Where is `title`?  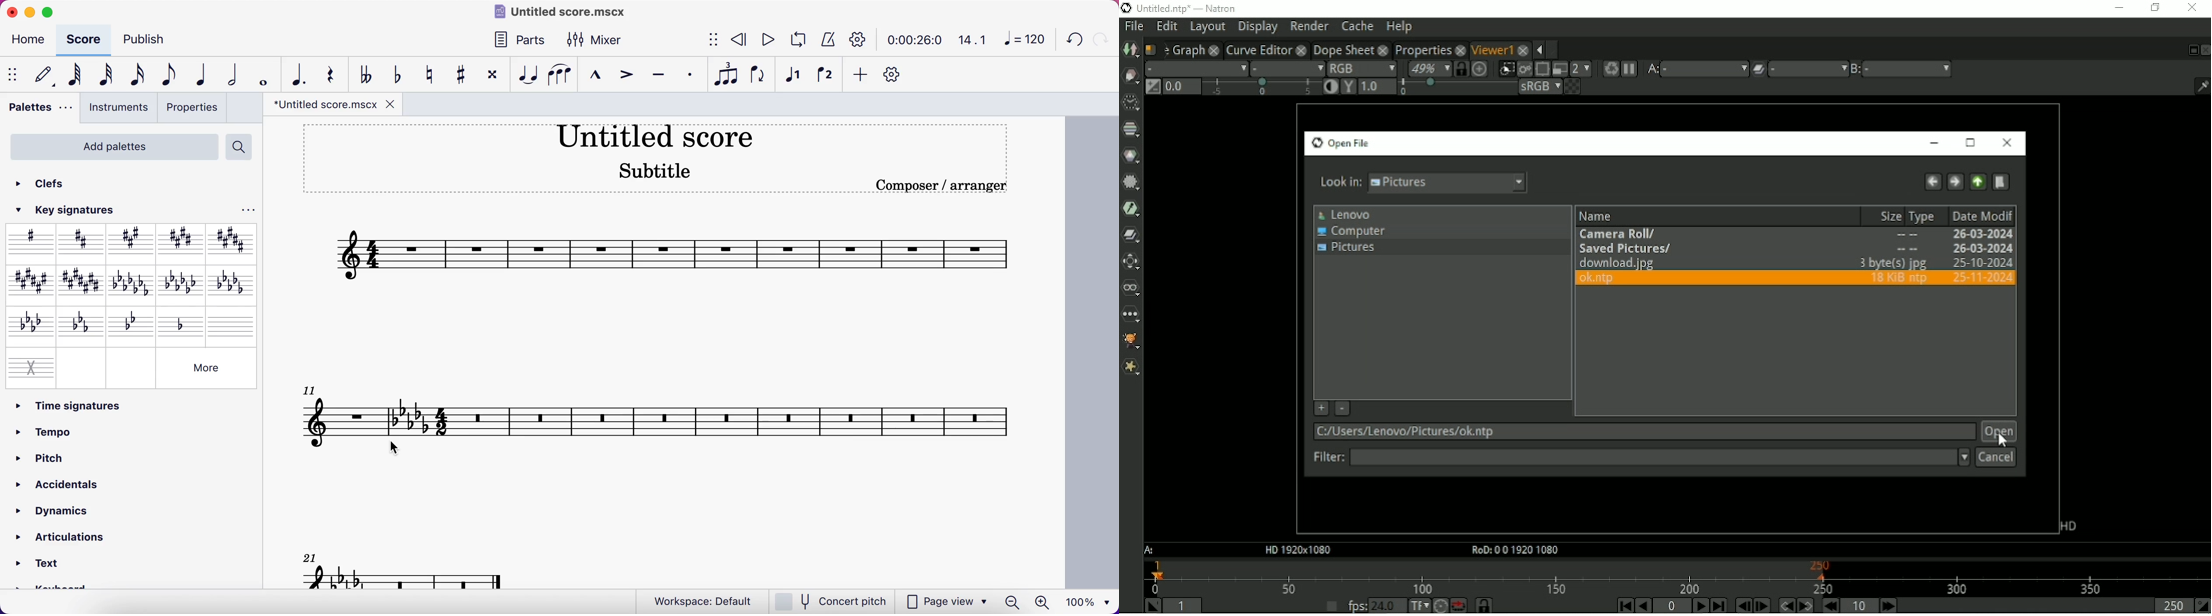
title is located at coordinates (570, 12).